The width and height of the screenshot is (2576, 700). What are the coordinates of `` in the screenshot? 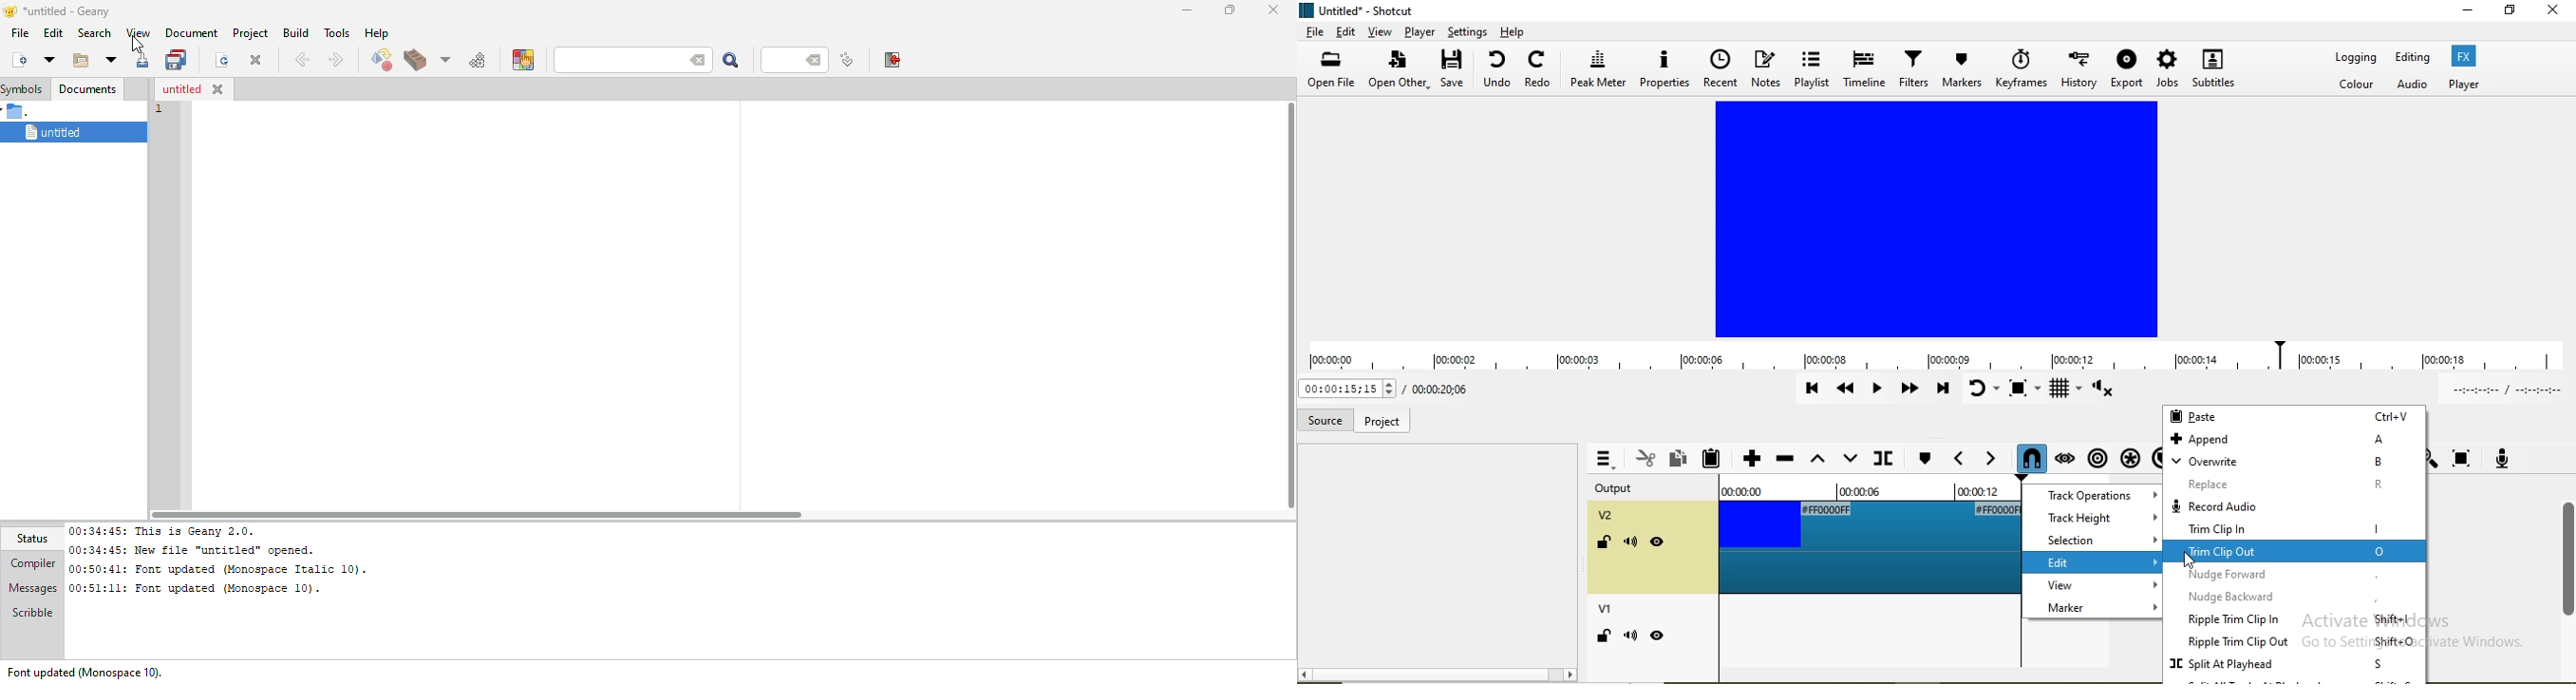 It's located at (1984, 390).